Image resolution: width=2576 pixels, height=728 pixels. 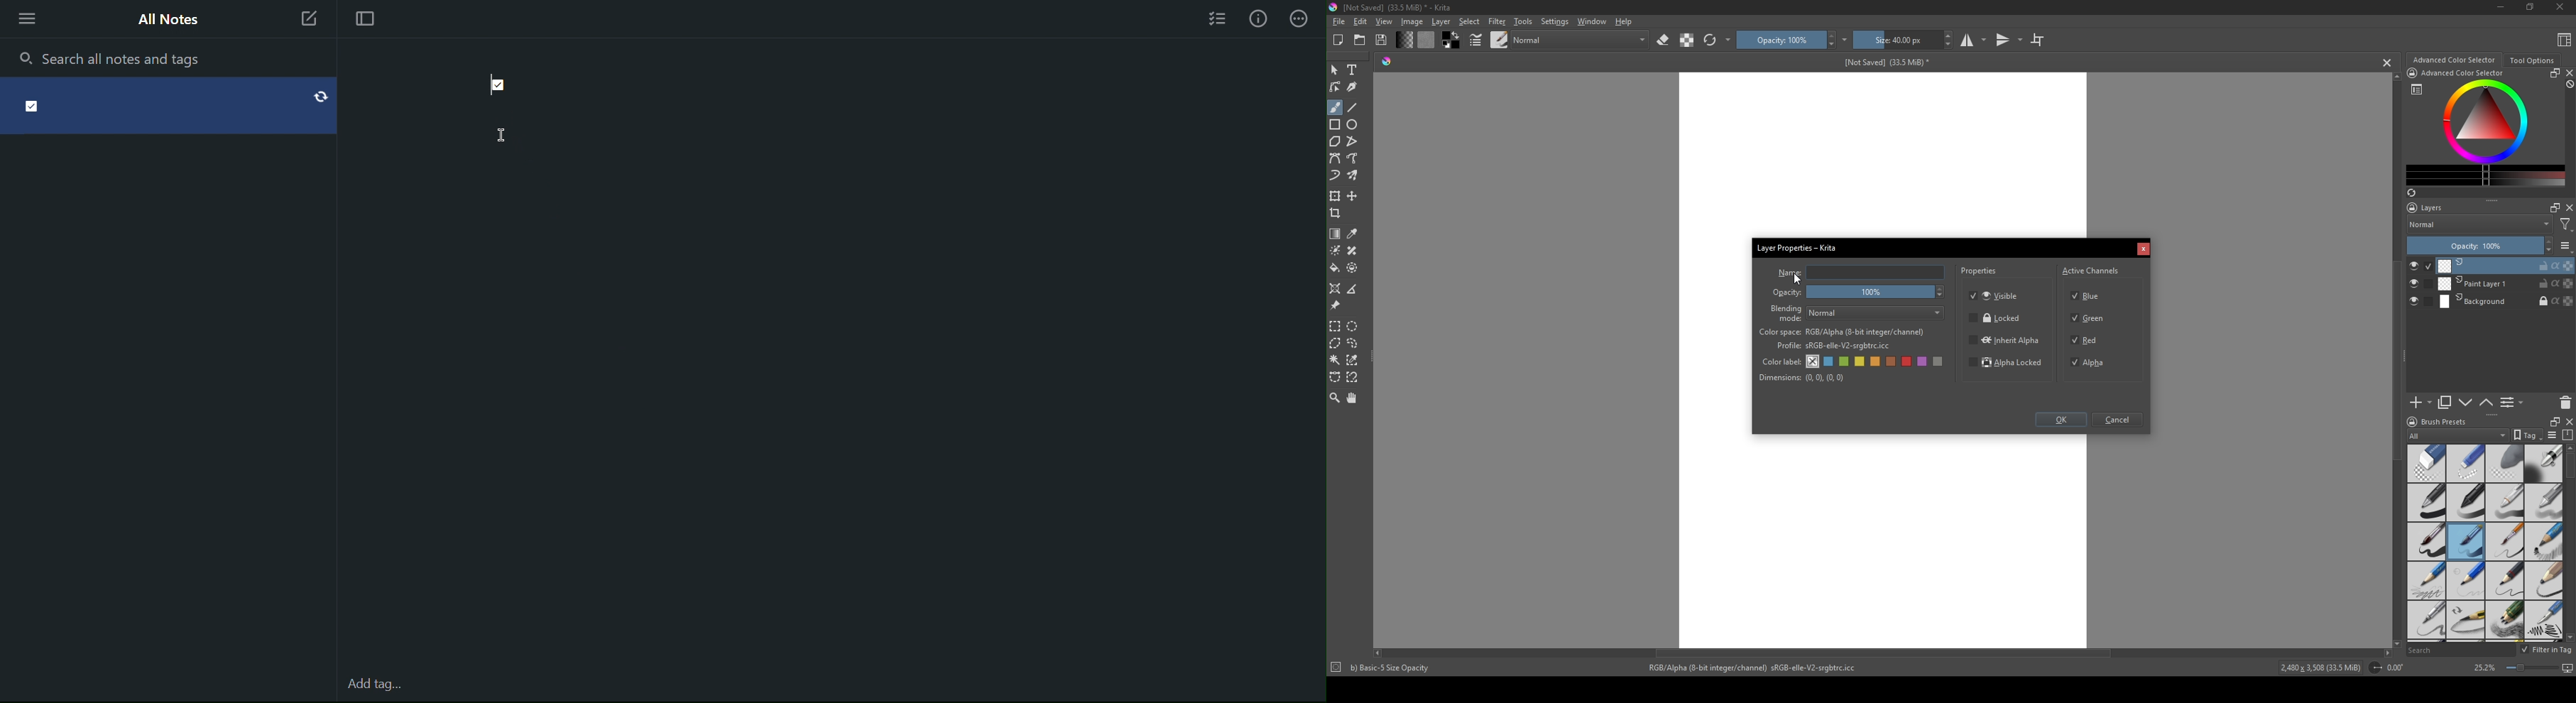 What do you see at coordinates (2399, 668) in the screenshot?
I see `0.00` at bounding box center [2399, 668].